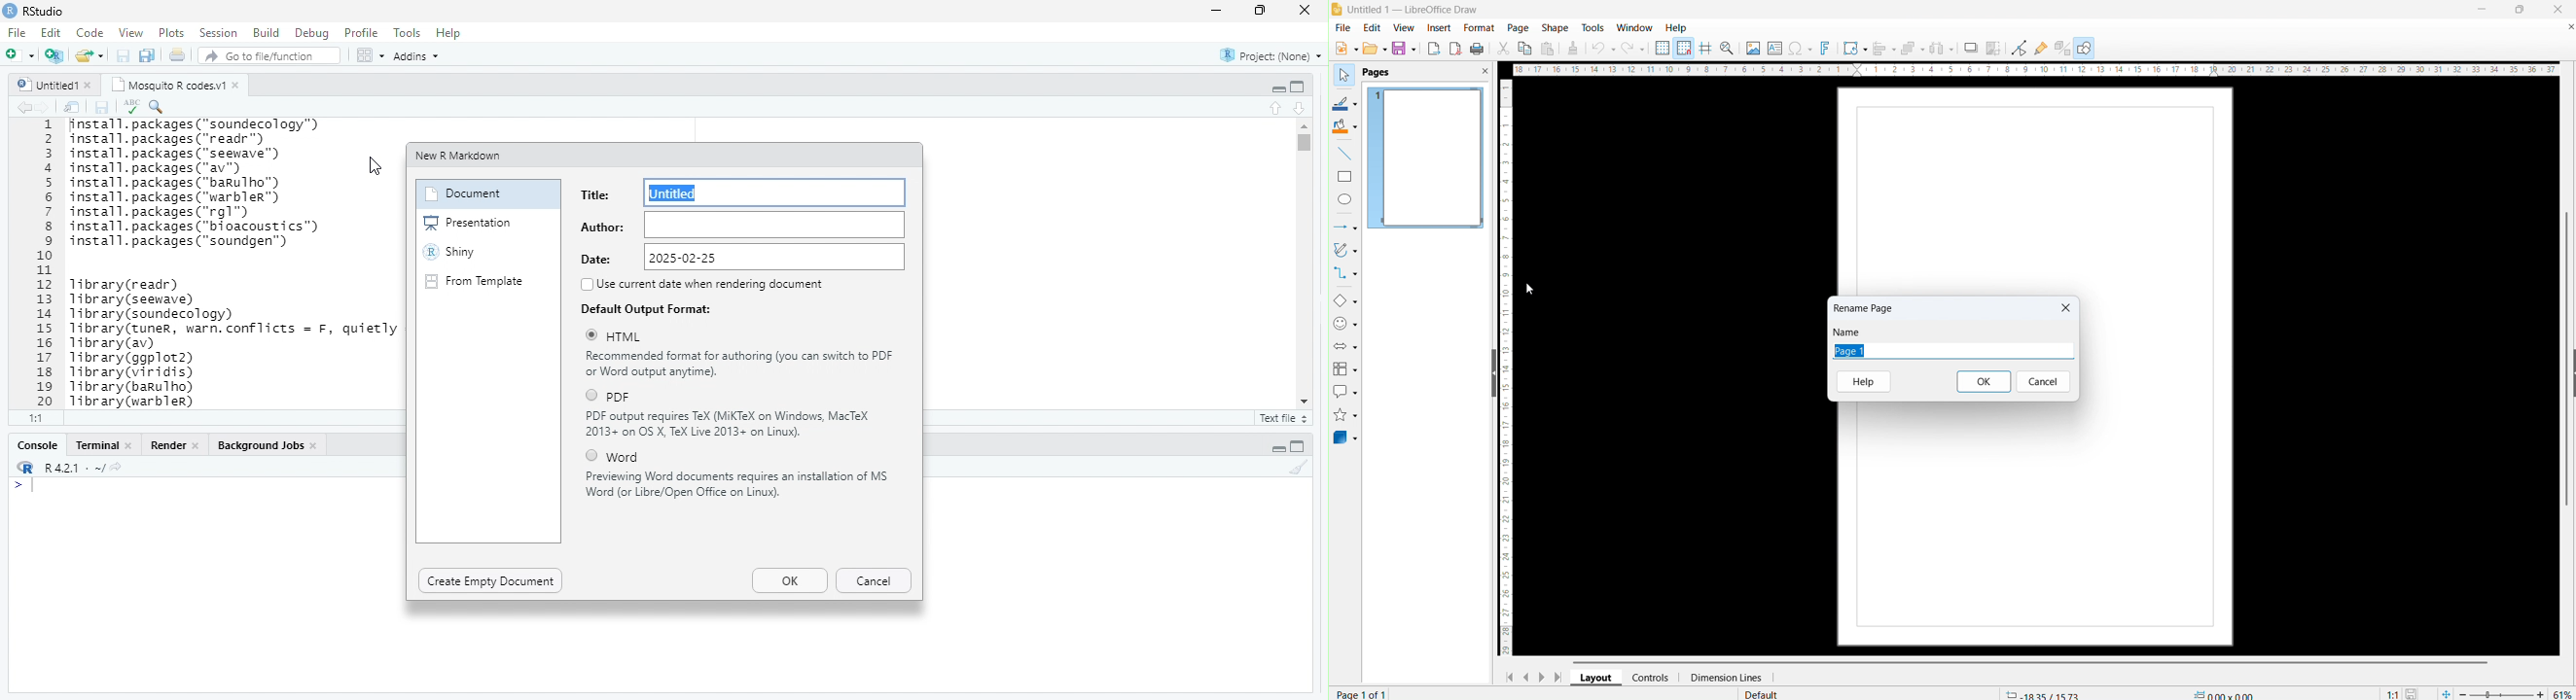 The image size is (2576, 700). What do you see at coordinates (221, 33) in the screenshot?
I see `Session` at bounding box center [221, 33].